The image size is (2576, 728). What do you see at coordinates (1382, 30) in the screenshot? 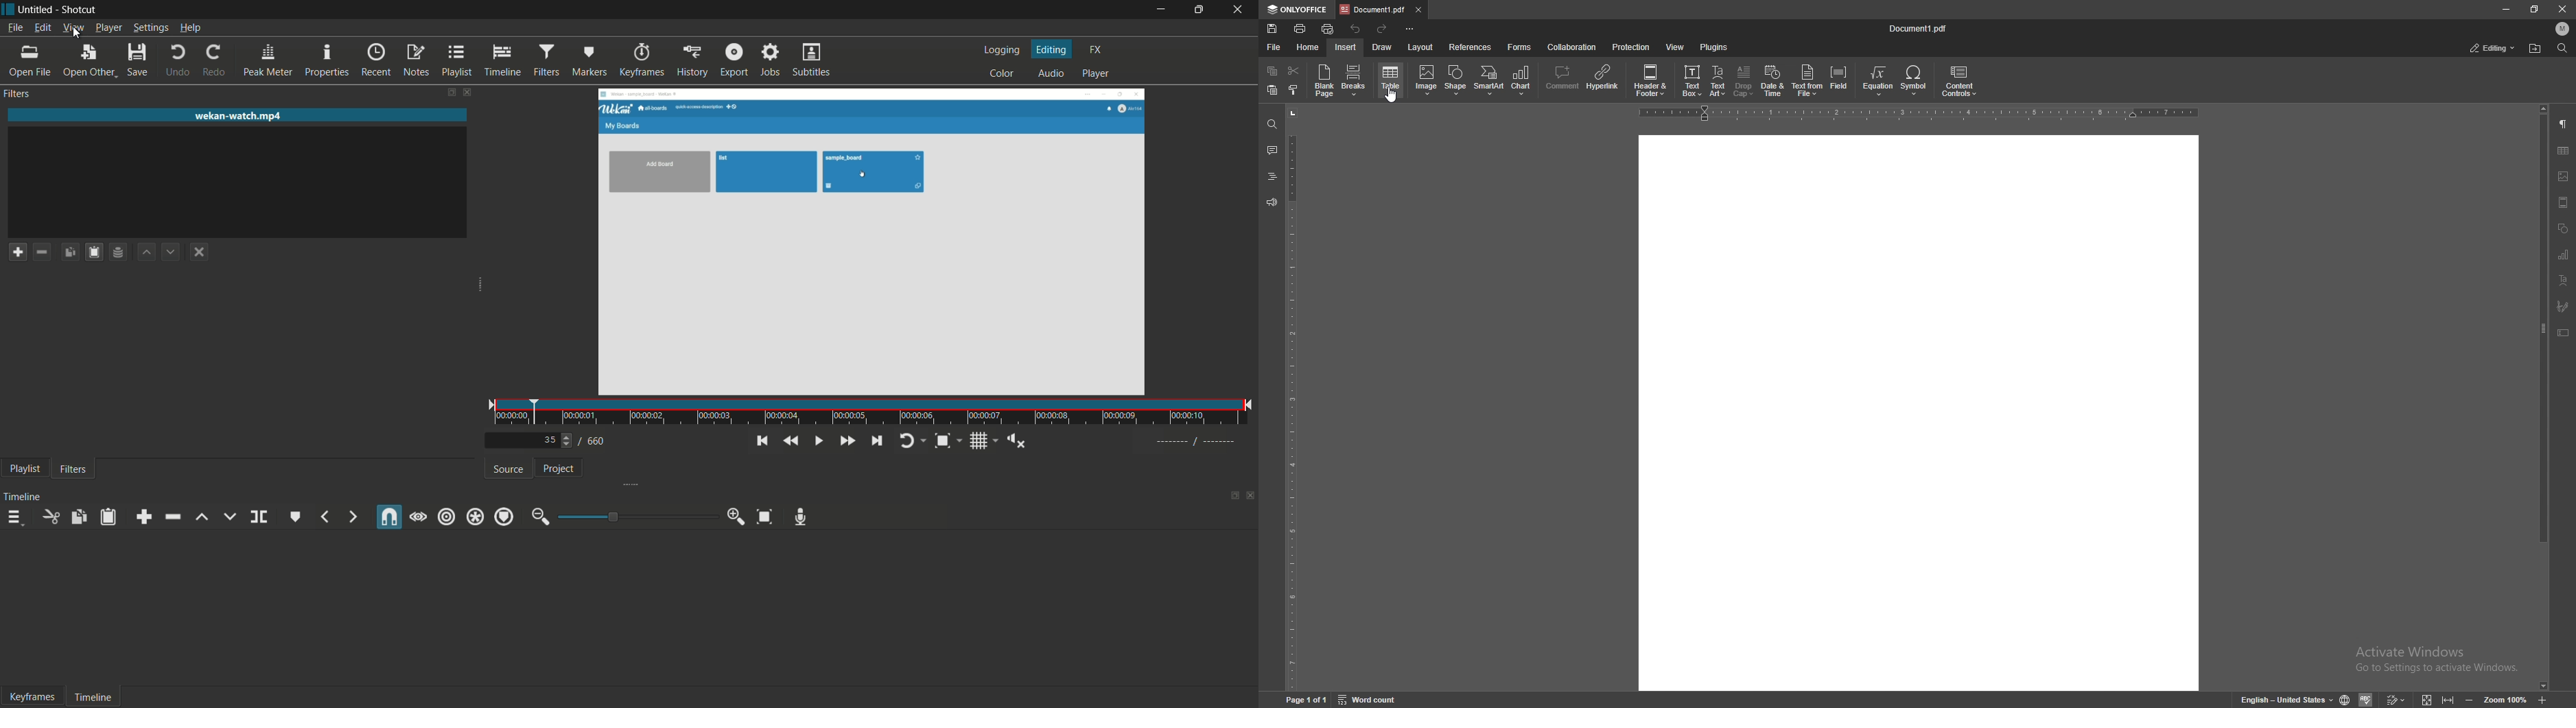
I see `redo` at bounding box center [1382, 30].